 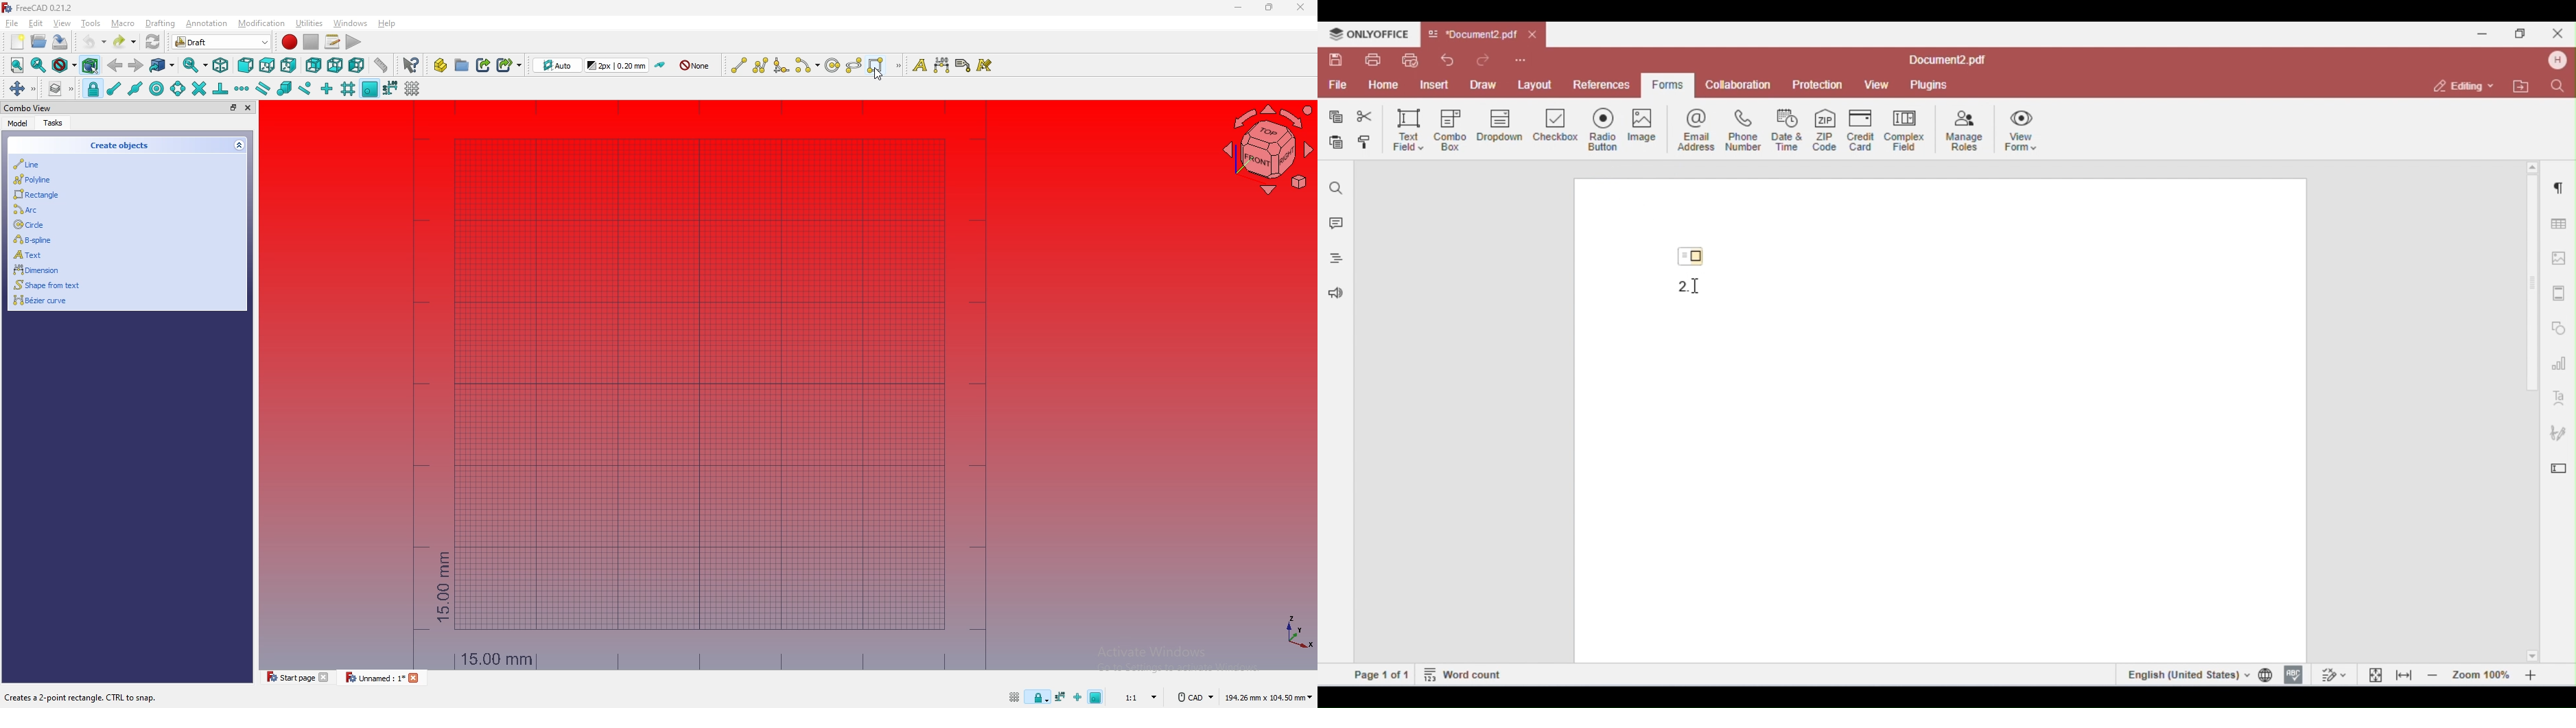 I want to click on snap special, so click(x=283, y=88).